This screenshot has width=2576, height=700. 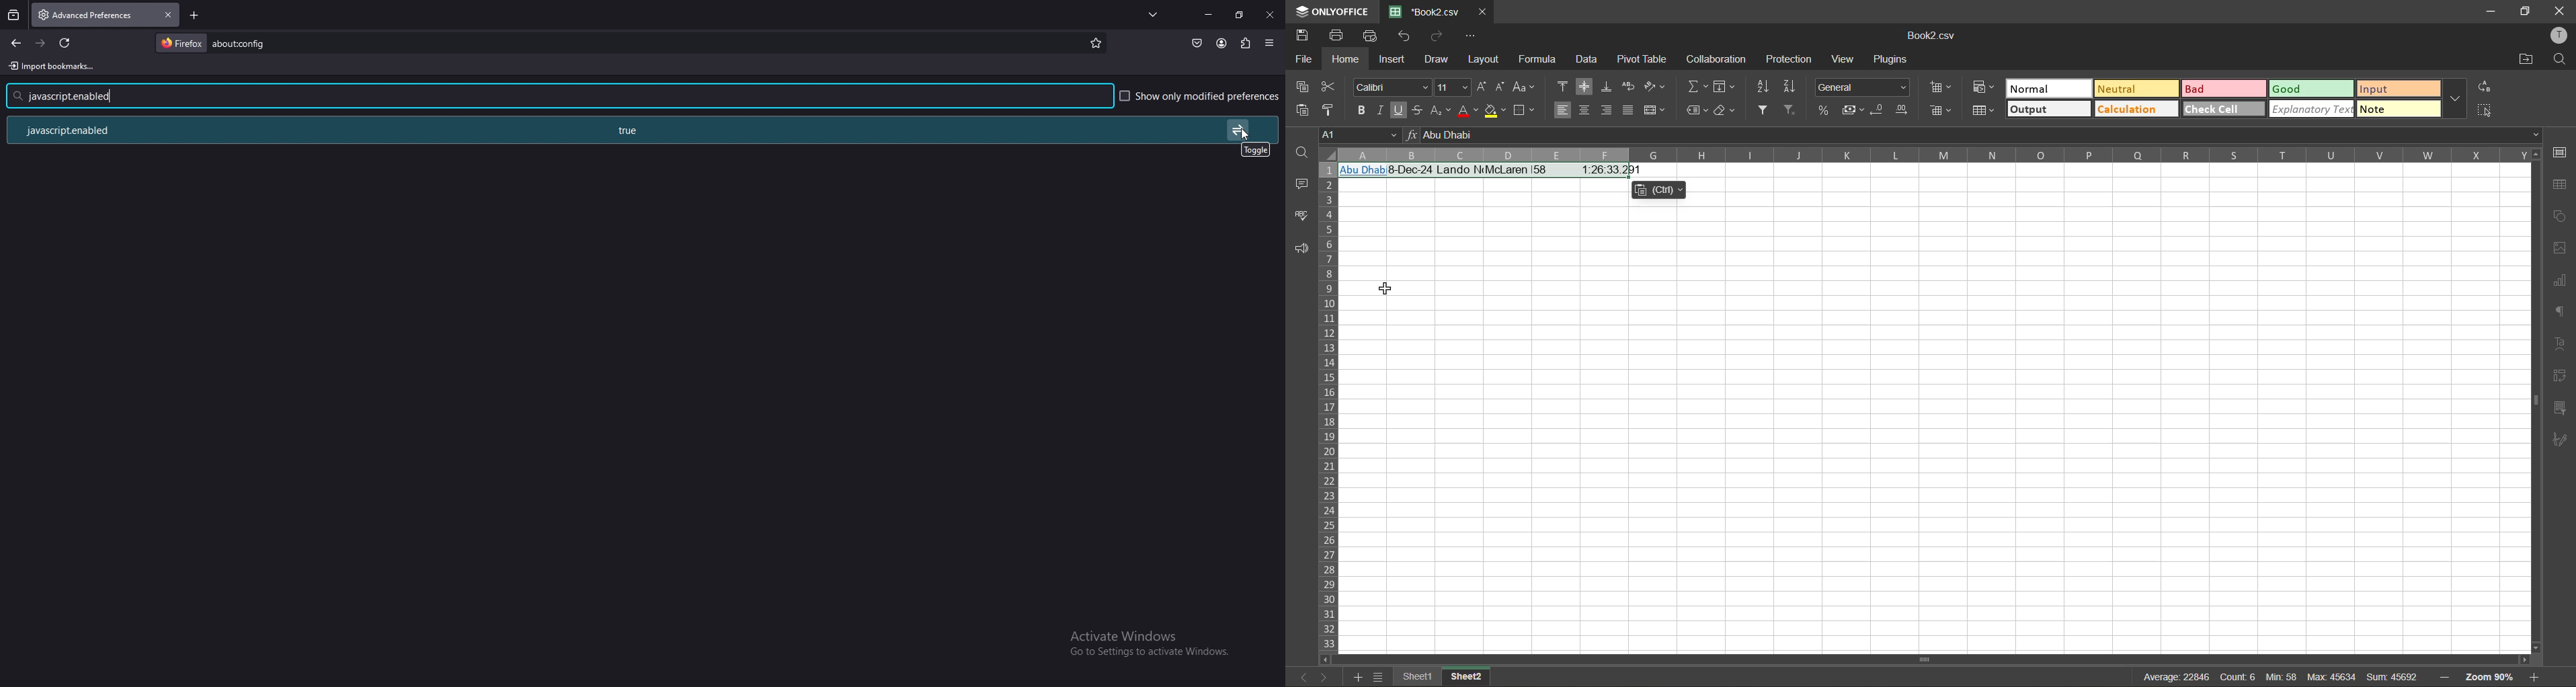 I want to click on formula bar, so click(x=1974, y=135).